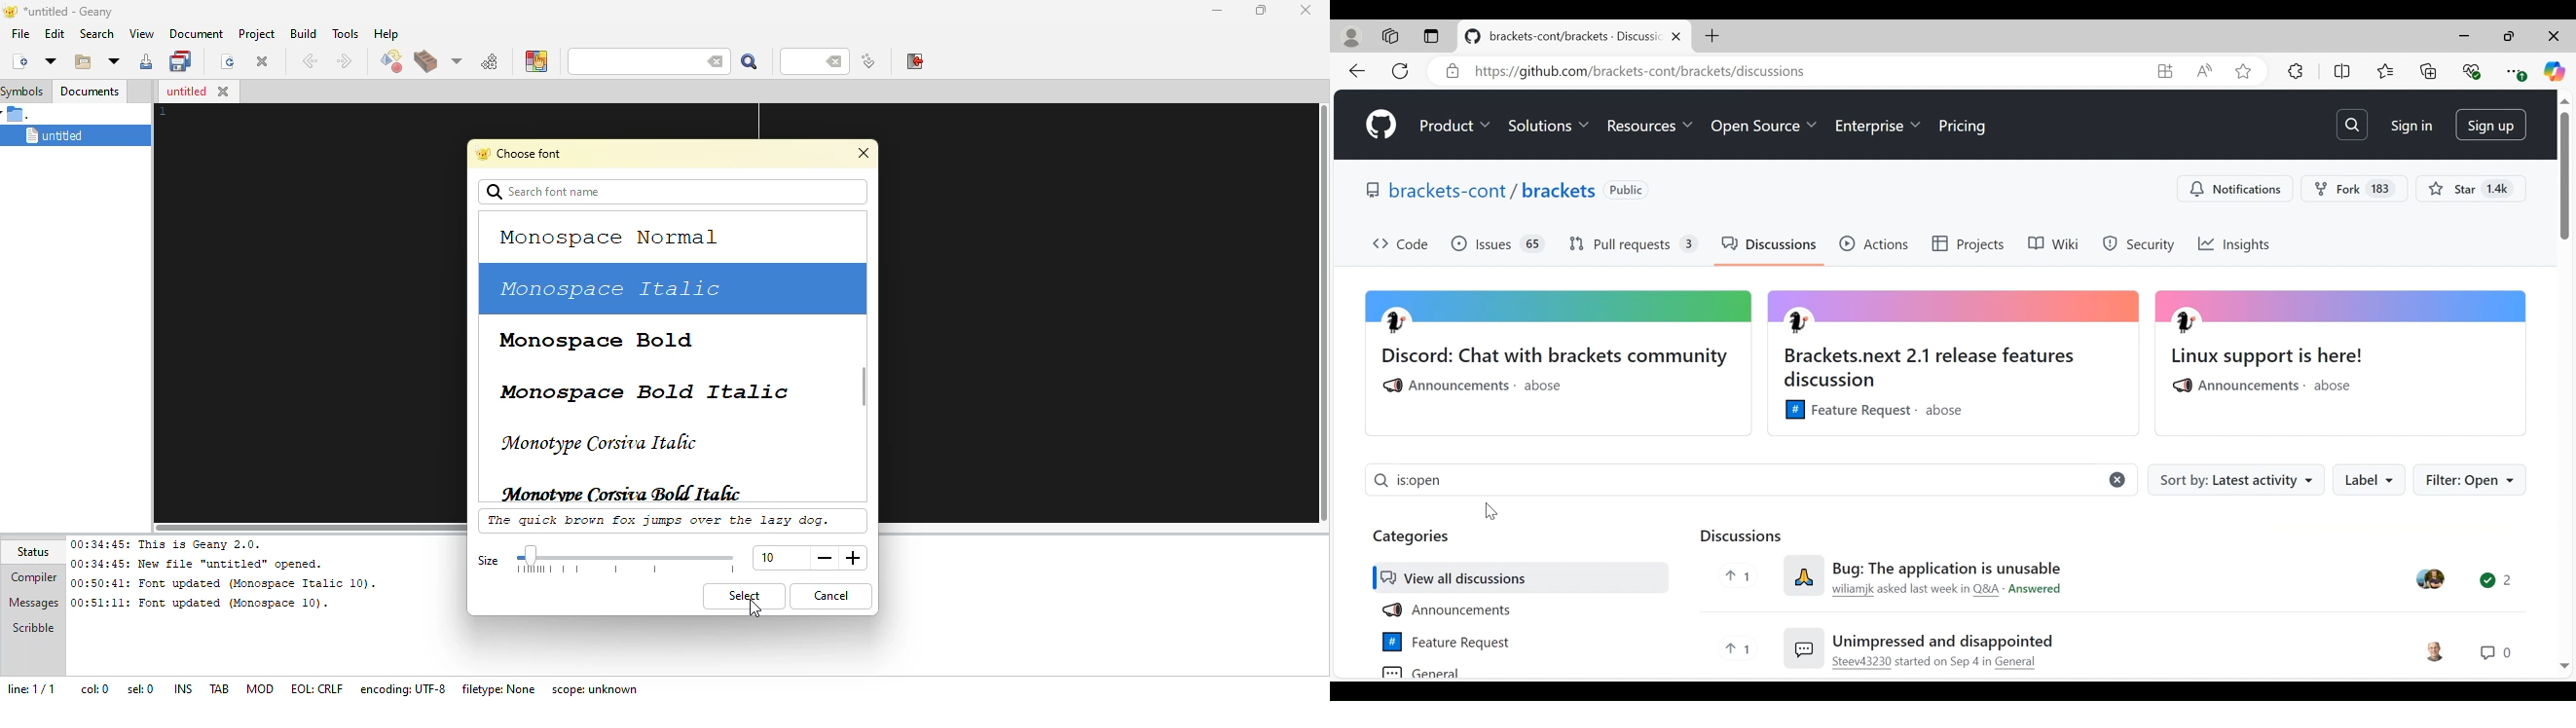 This screenshot has height=728, width=2576. What do you see at coordinates (2516, 71) in the screenshot?
I see `Settings and more` at bounding box center [2516, 71].